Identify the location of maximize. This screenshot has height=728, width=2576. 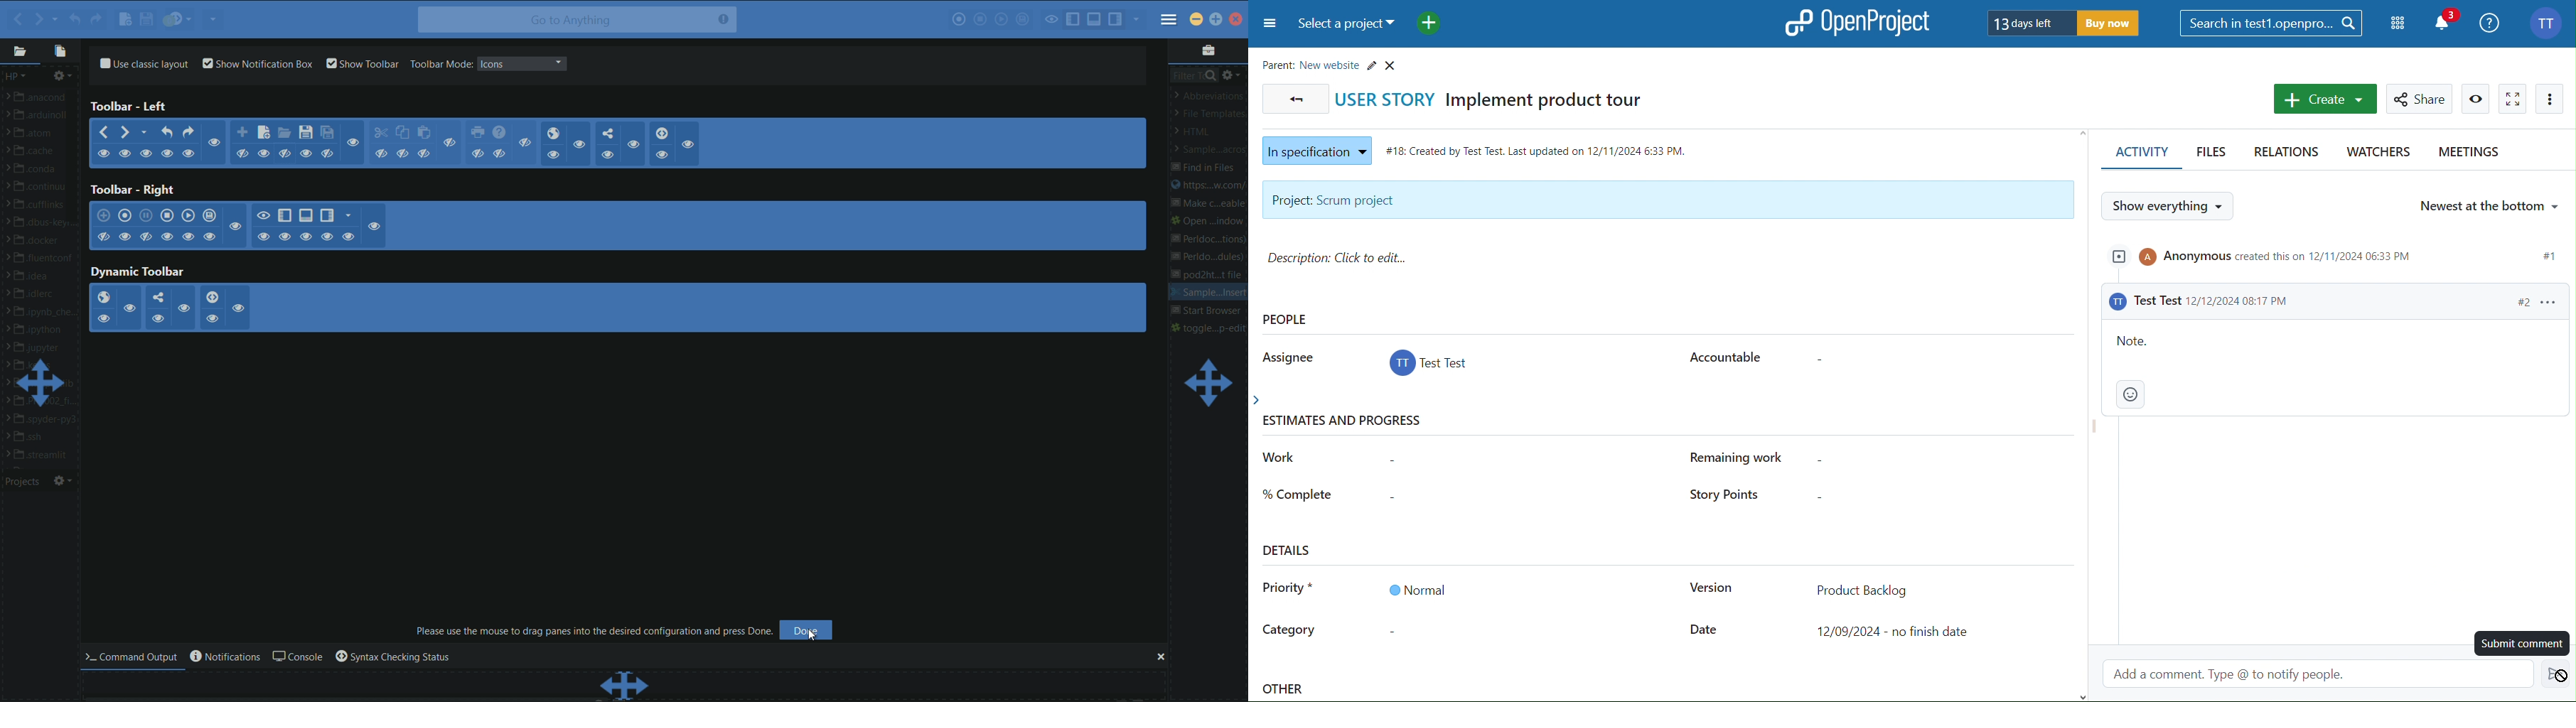
(1217, 18).